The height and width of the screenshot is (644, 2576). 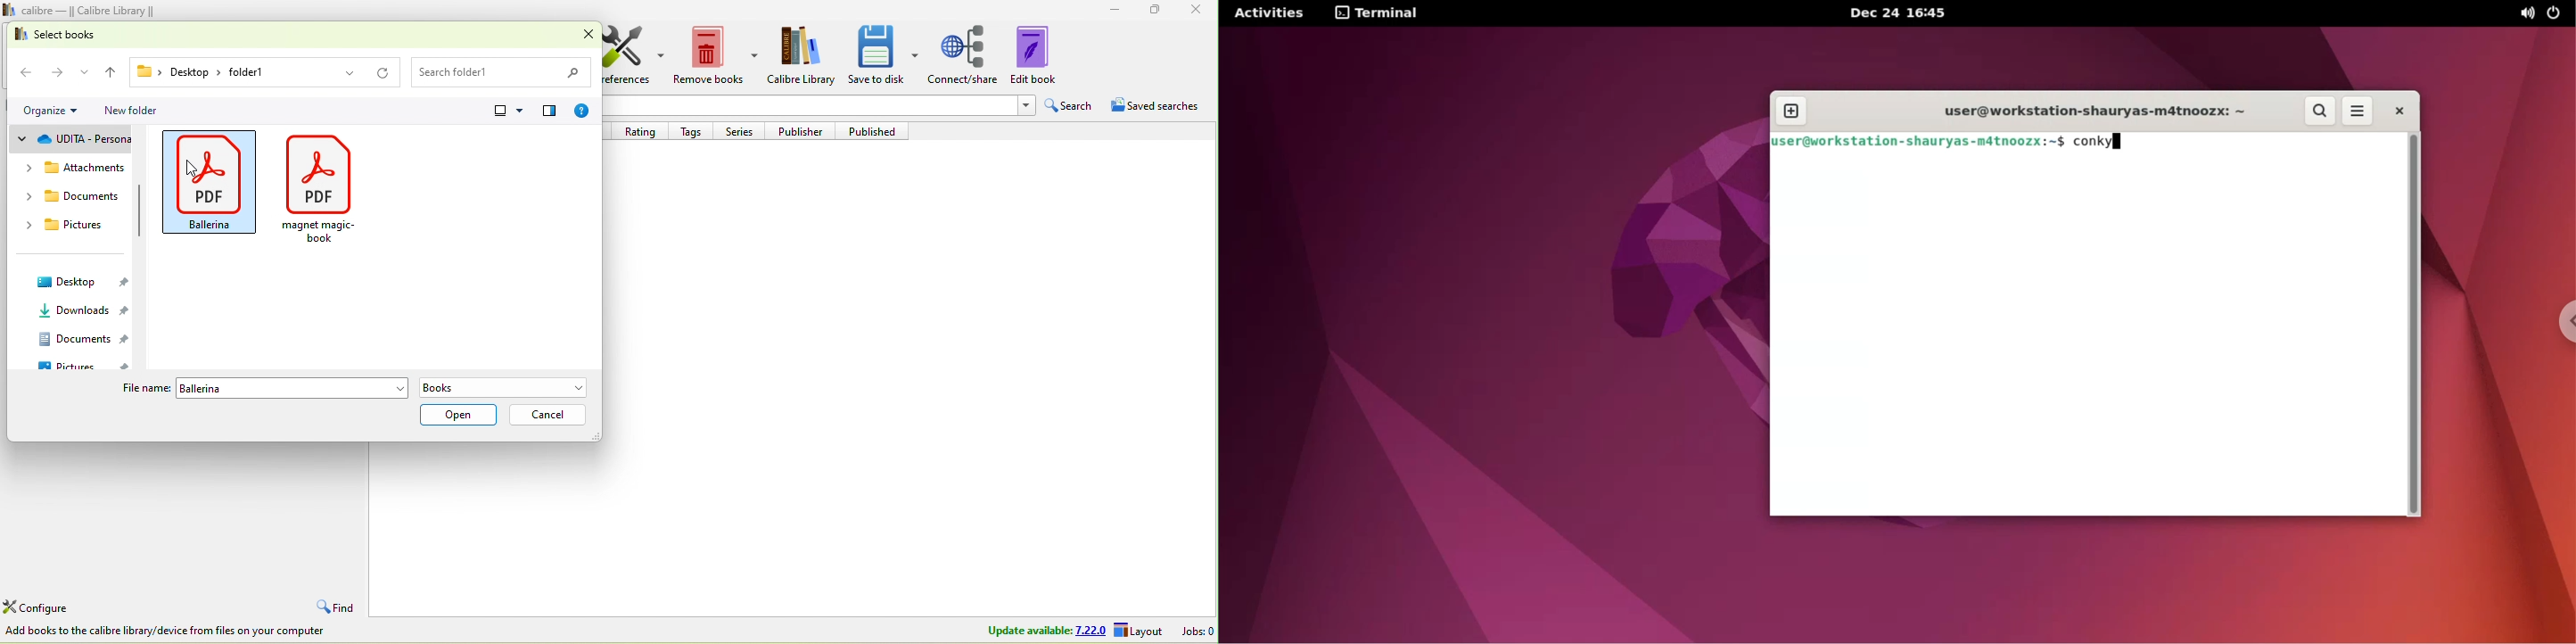 What do you see at coordinates (1044, 631) in the screenshot?
I see `update available 7.22.0` at bounding box center [1044, 631].